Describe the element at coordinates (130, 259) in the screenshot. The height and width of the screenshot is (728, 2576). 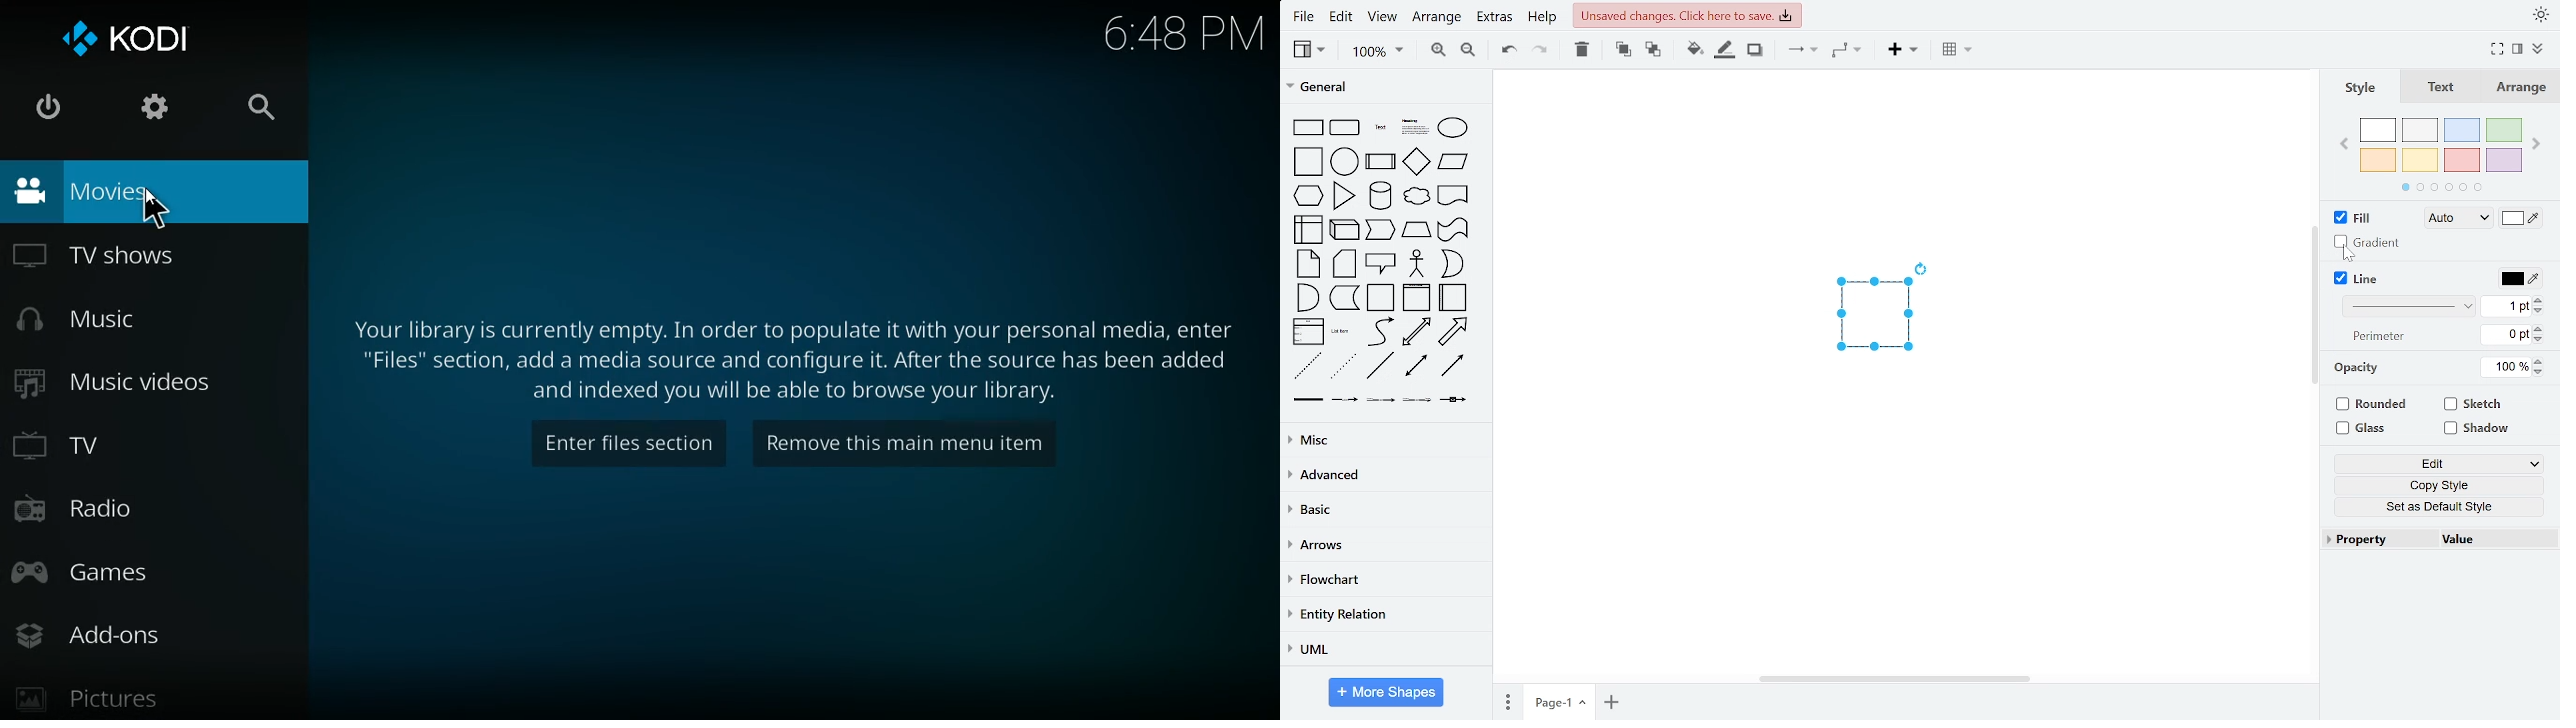
I see `tv shows` at that location.